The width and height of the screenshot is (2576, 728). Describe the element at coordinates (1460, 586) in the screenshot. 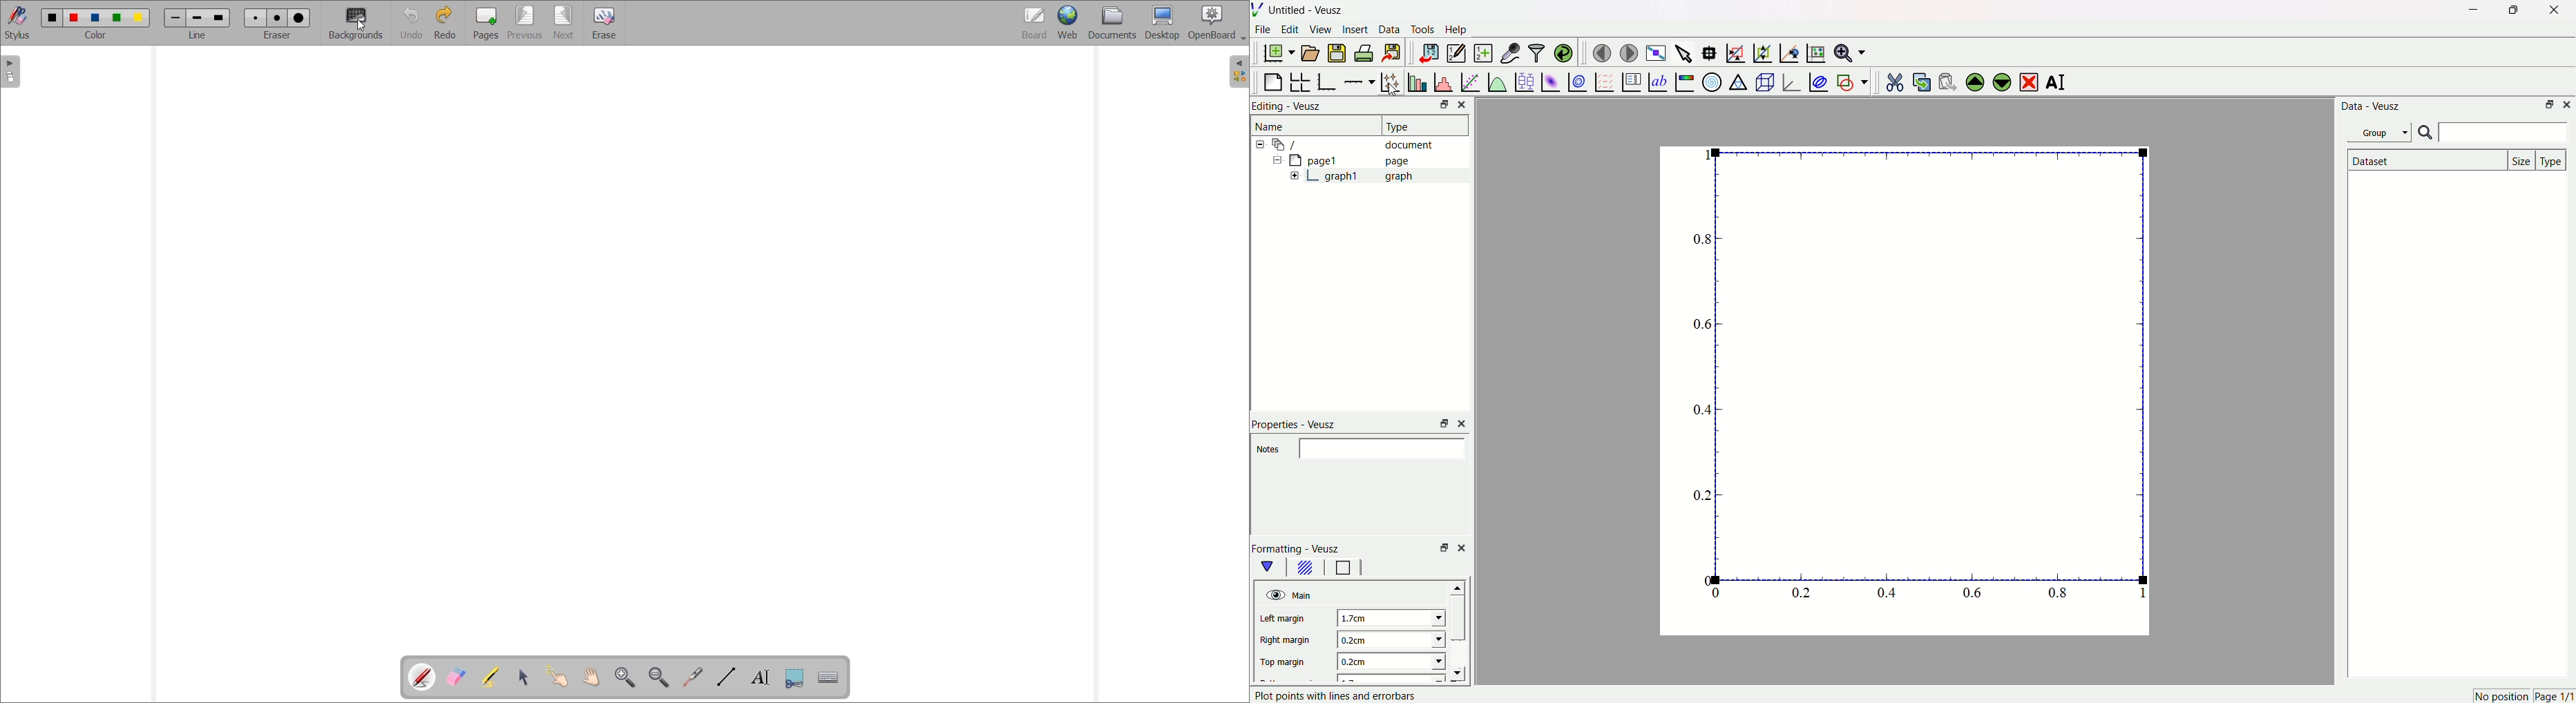

I see `move up` at that location.